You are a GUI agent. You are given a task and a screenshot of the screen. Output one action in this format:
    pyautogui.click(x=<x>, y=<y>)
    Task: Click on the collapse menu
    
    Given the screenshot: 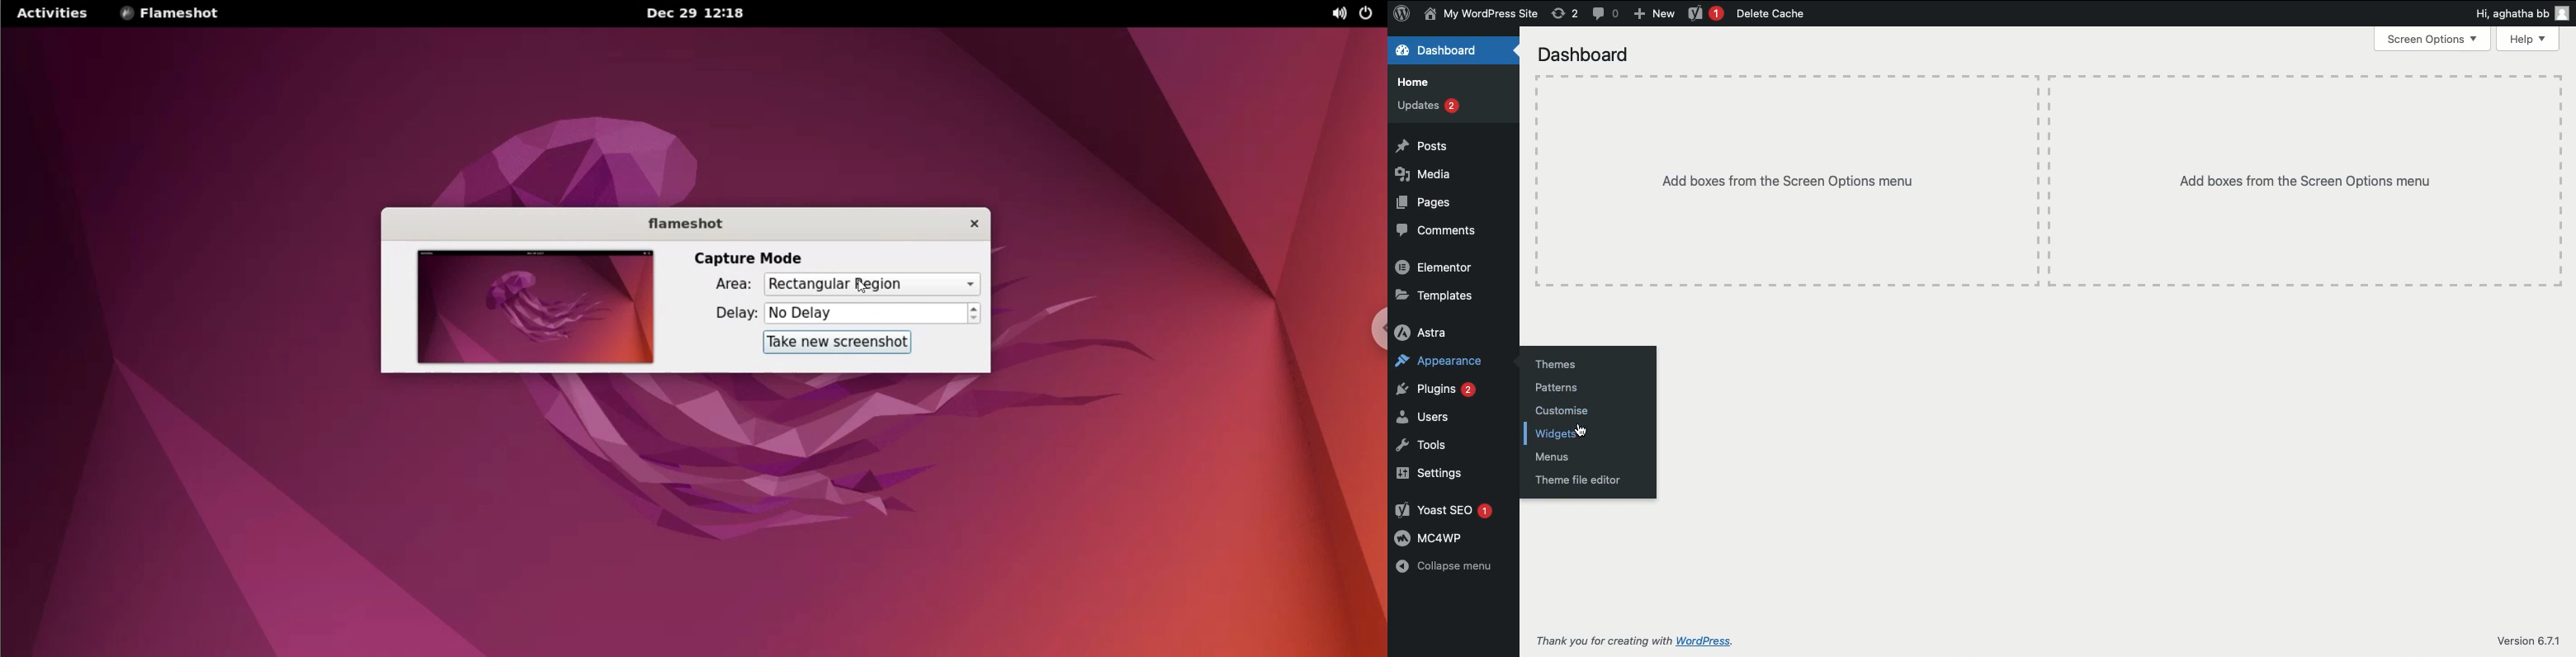 What is the action you would take?
    pyautogui.click(x=1452, y=569)
    